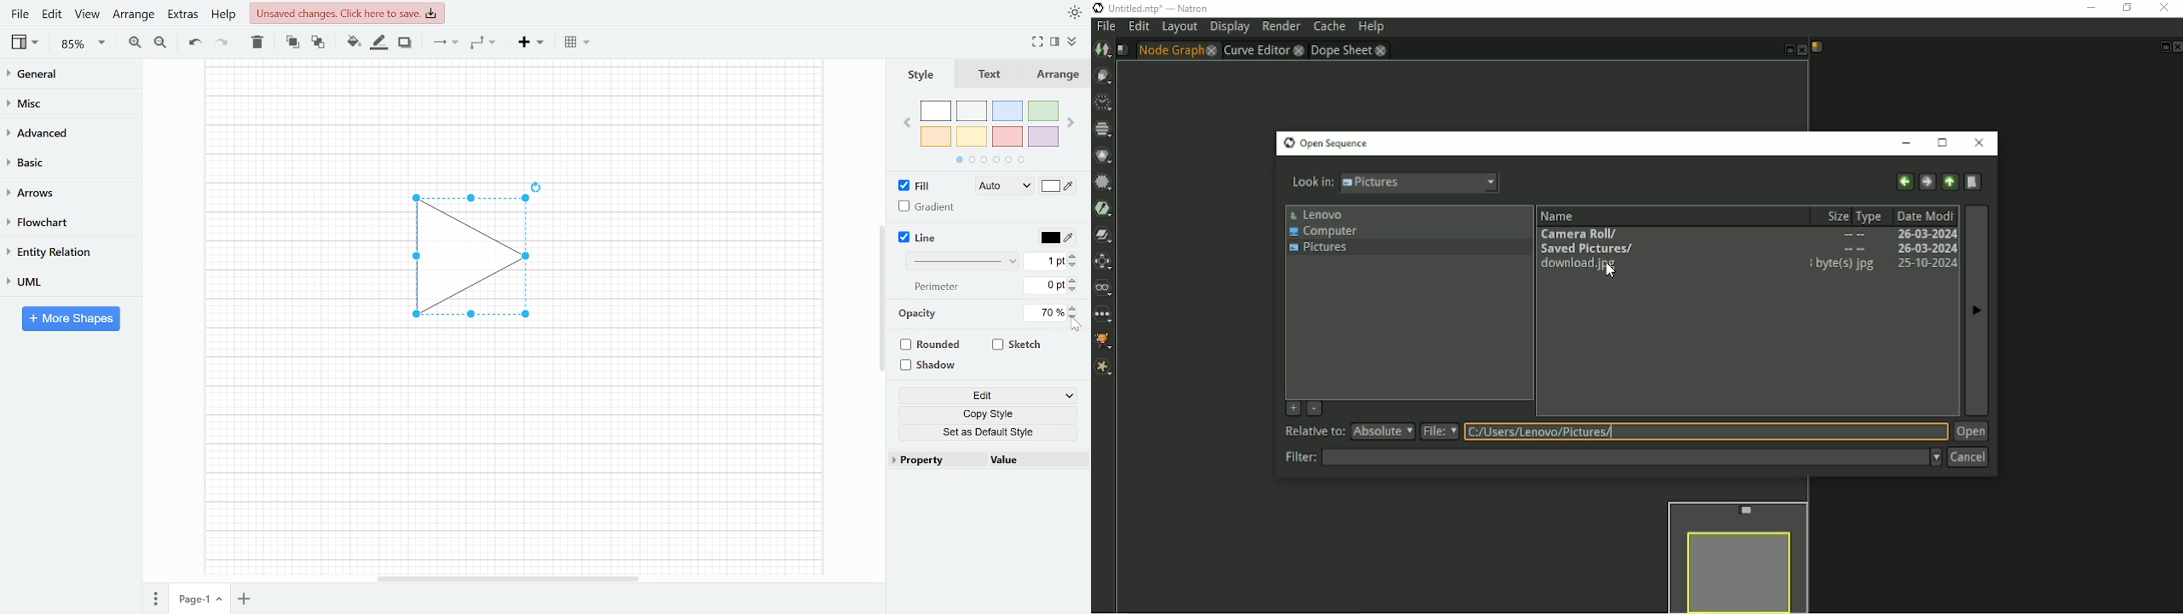 The height and width of the screenshot is (616, 2184). I want to click on Current page, so click(190, 600).